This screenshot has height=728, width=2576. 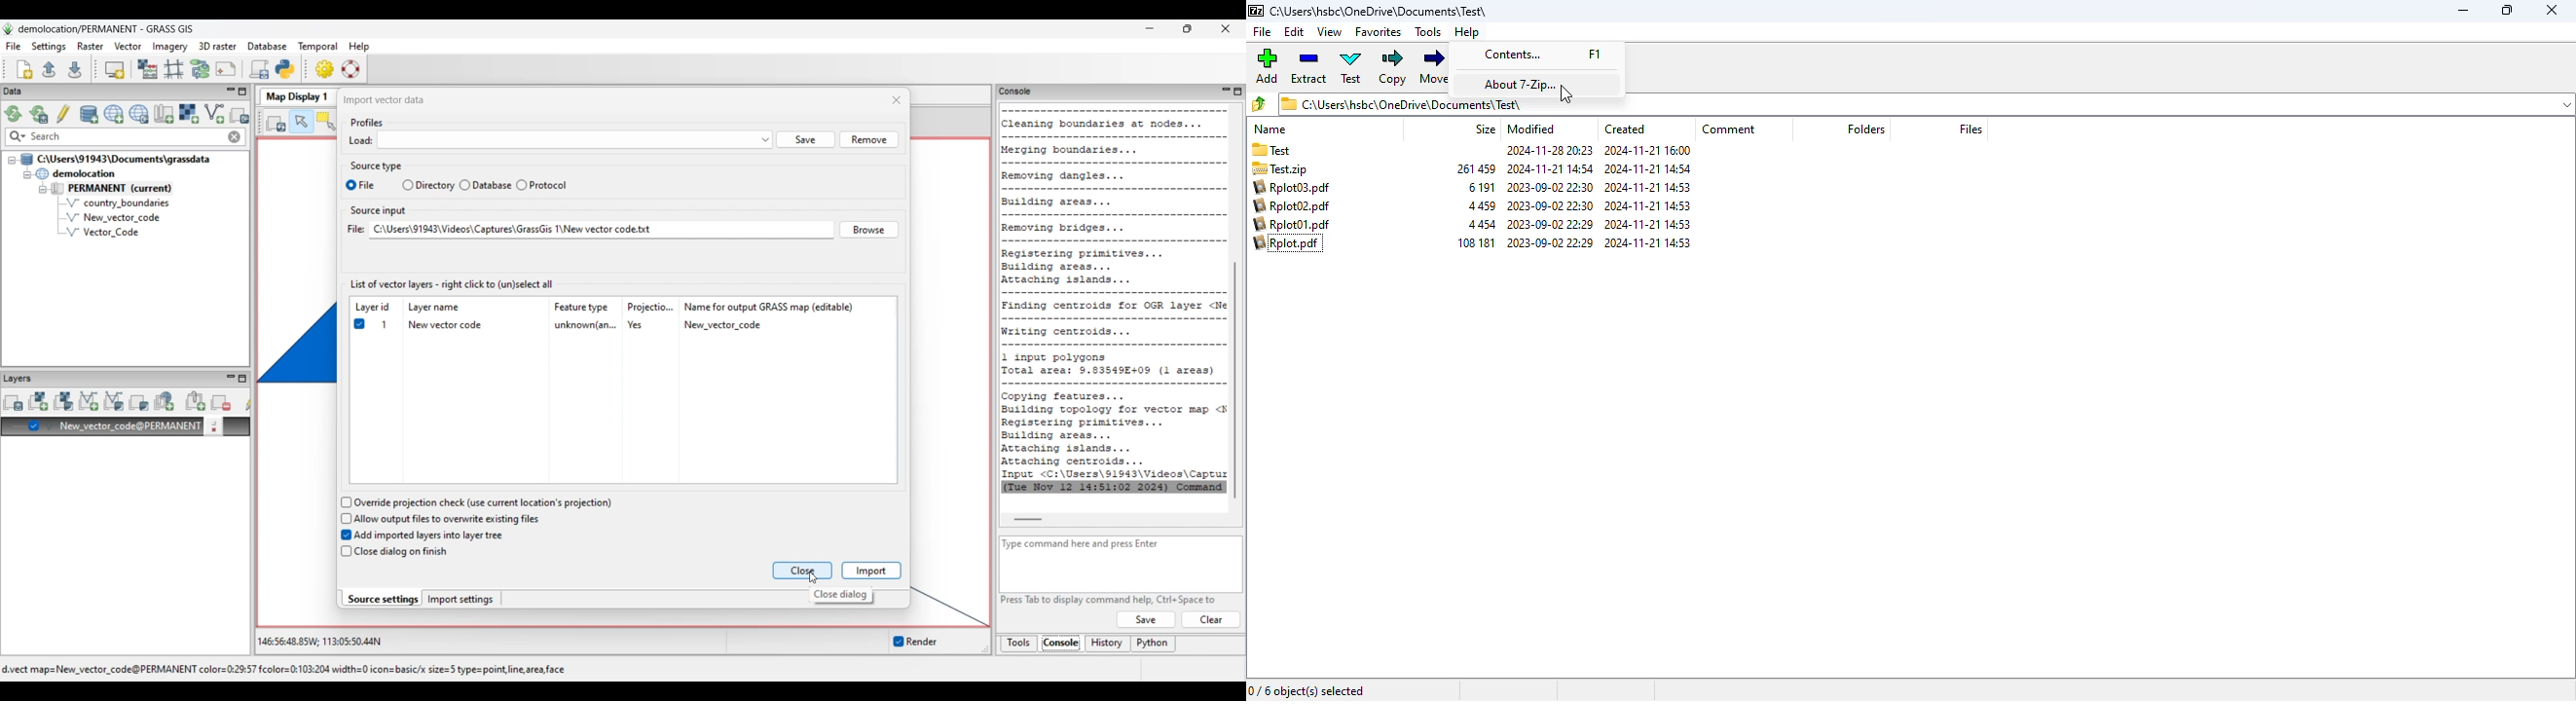 I want to click on Test , so click(x=1301, y=151).